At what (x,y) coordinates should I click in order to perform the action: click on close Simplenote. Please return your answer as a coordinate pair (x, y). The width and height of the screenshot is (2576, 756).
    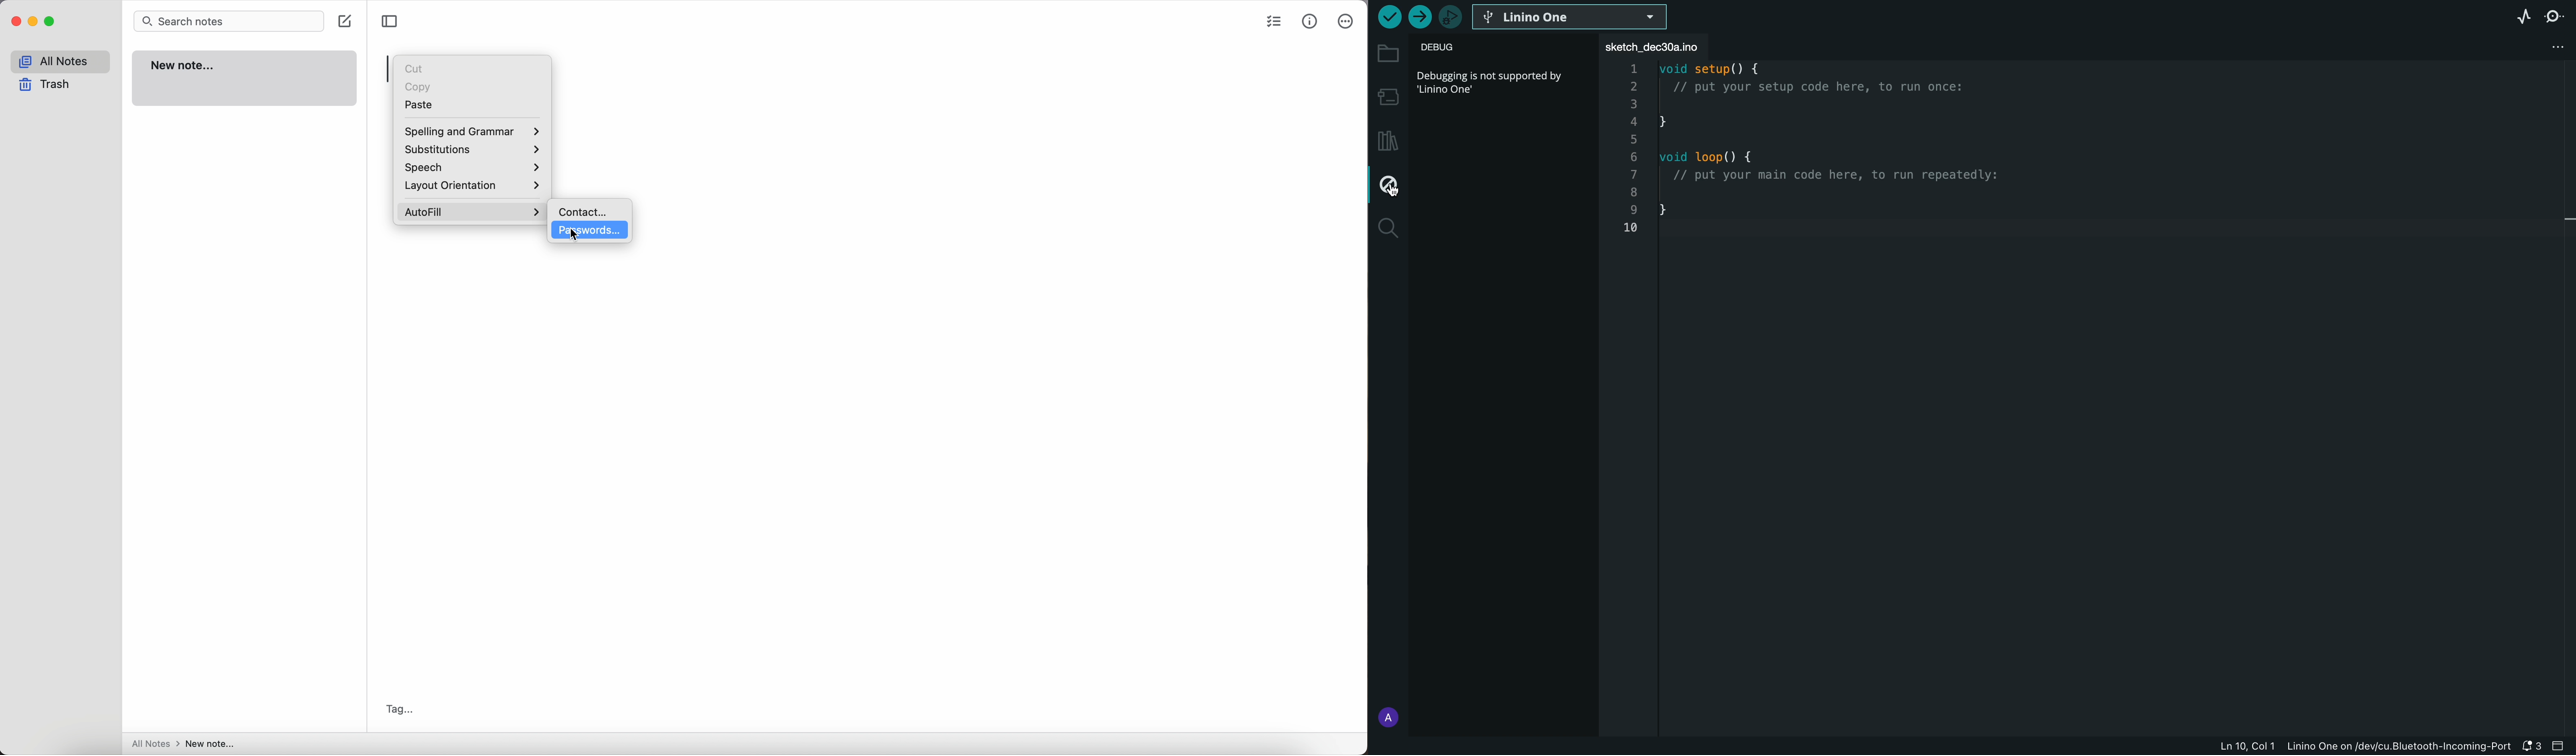
    Looking at the image, I should click on (15, 22).